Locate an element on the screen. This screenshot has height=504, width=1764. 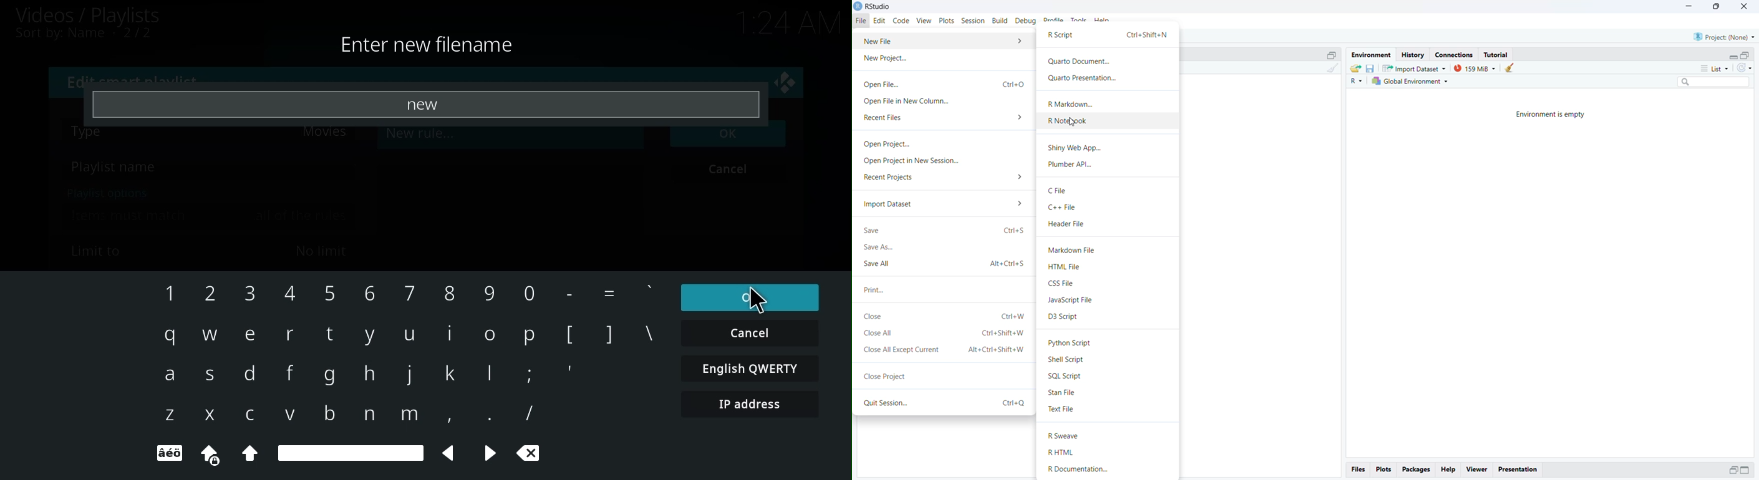
Quarto Presentation... is located at coordinates (1081, 79).